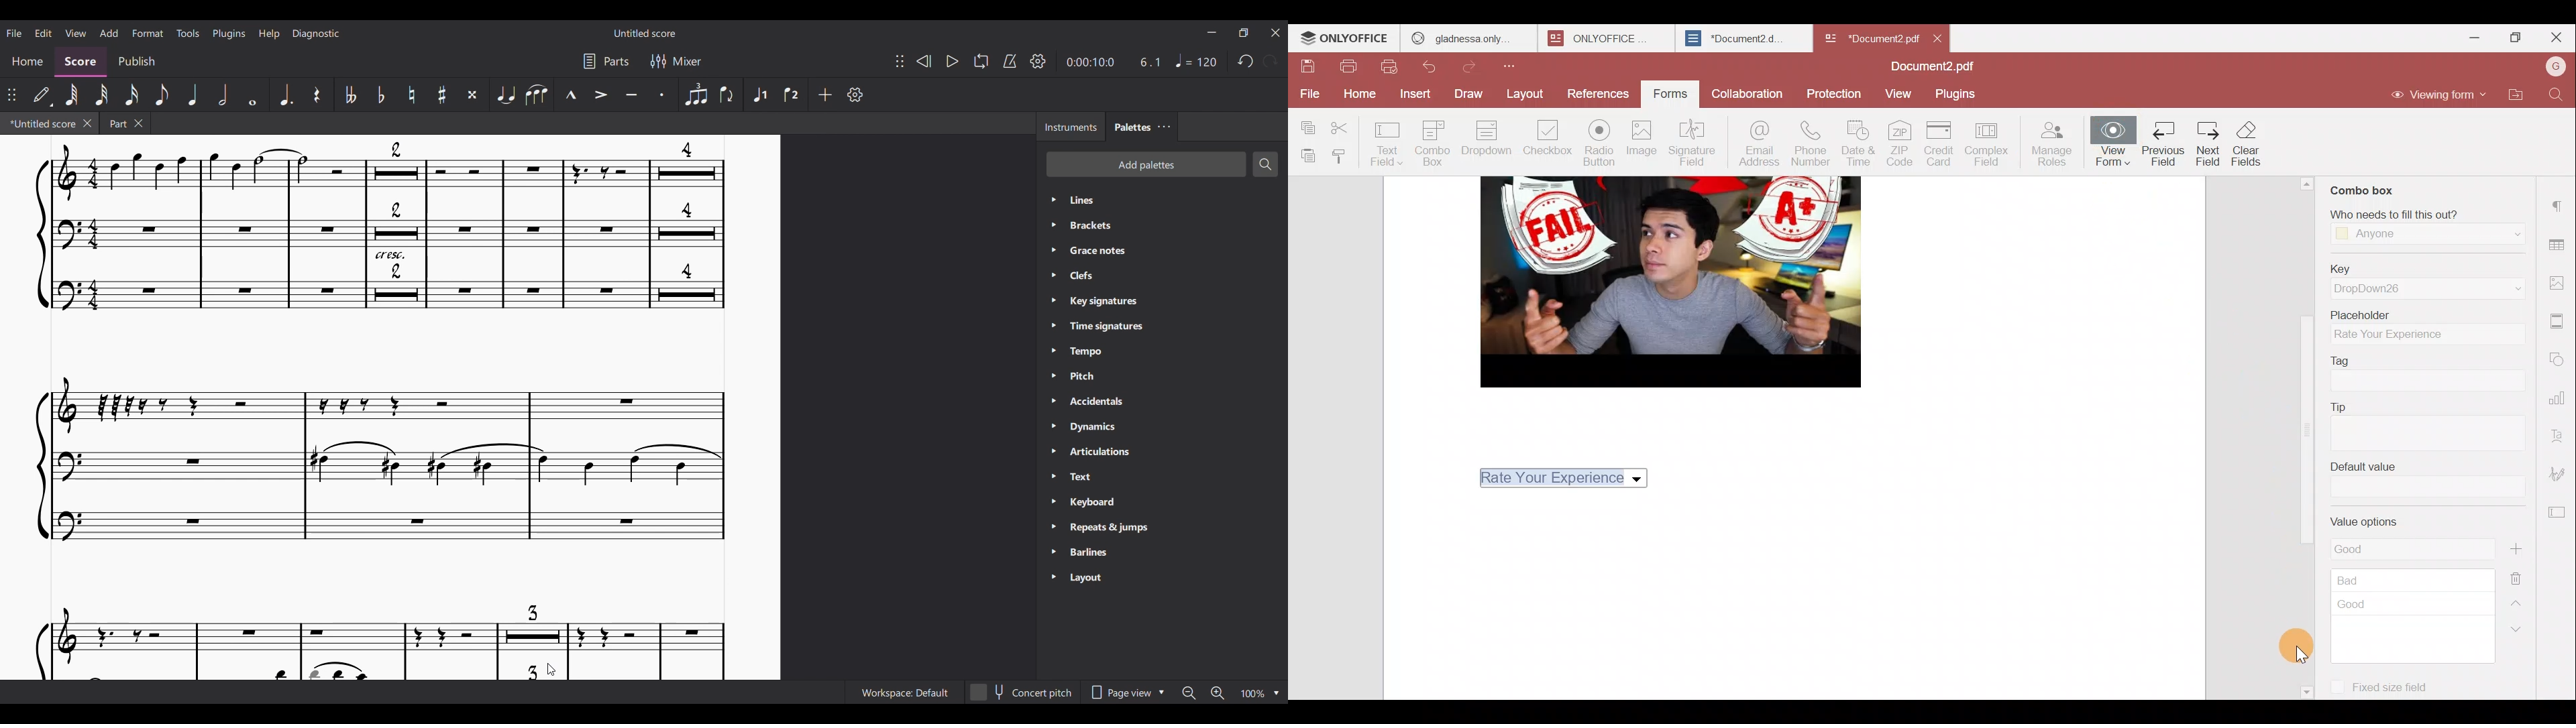  I want to click on Add palette, so click(1146, 165).